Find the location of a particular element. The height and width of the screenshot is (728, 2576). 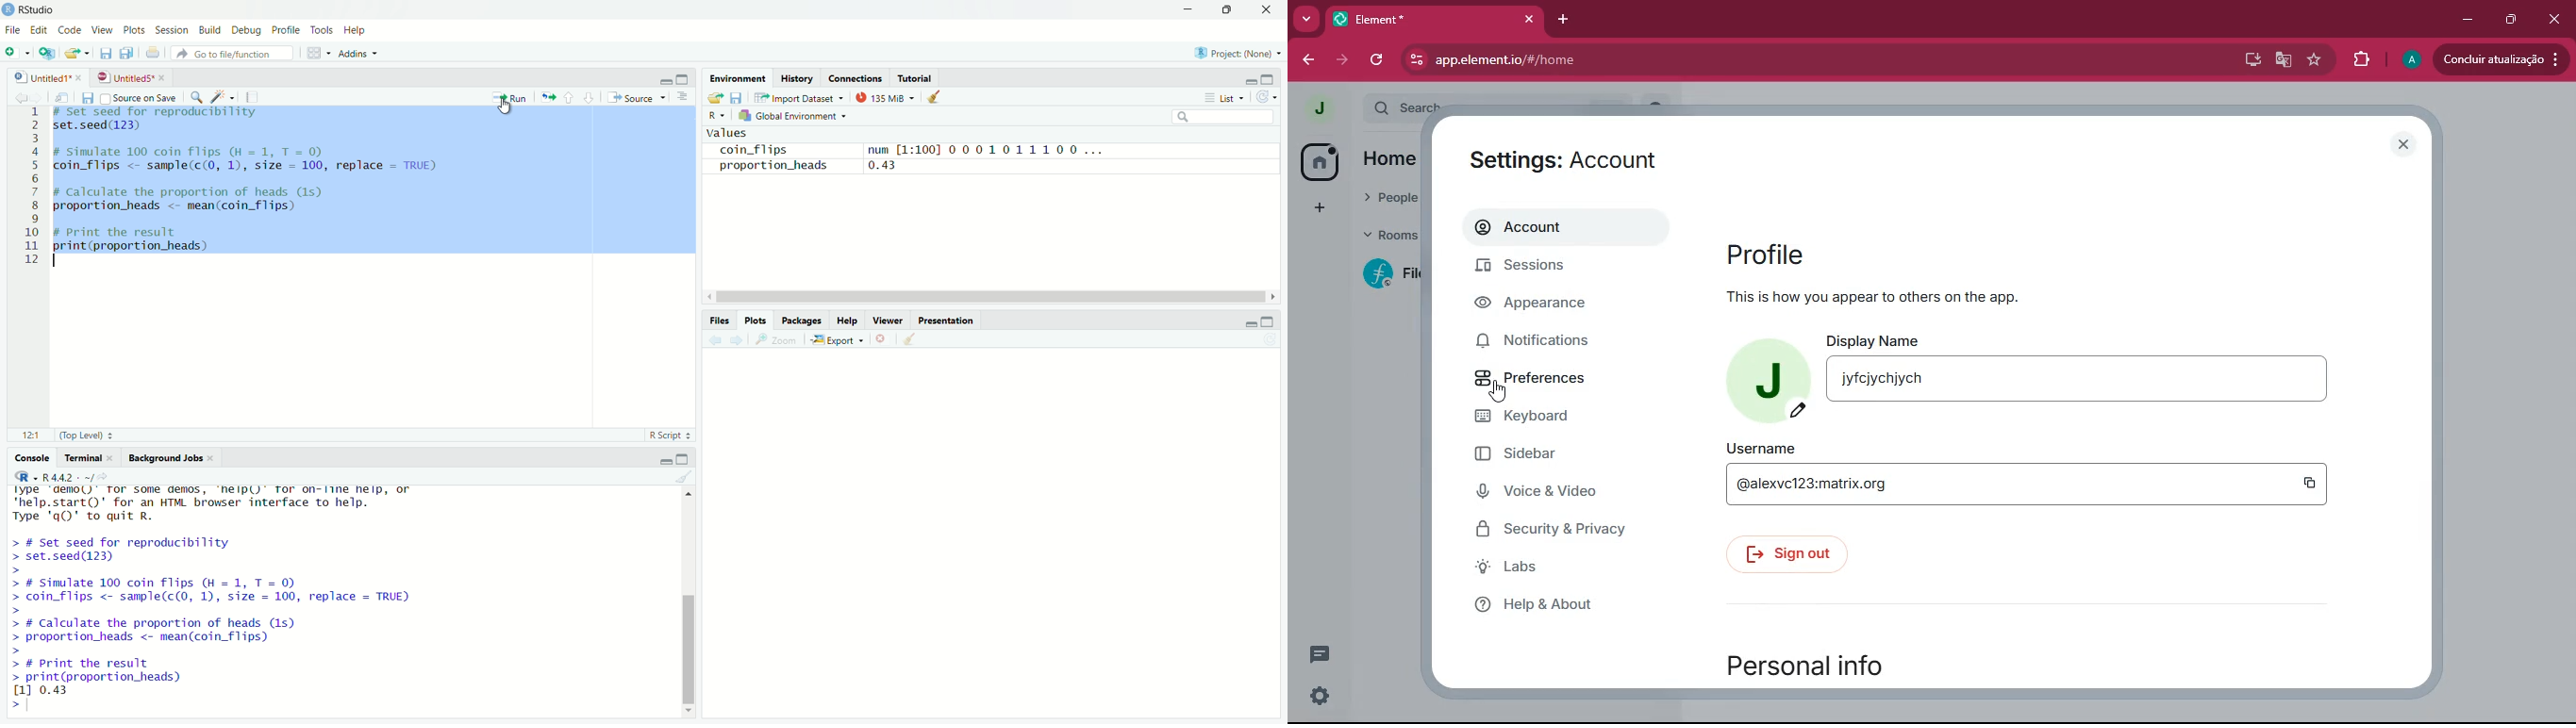

username is located at coordinates (1759, 448).